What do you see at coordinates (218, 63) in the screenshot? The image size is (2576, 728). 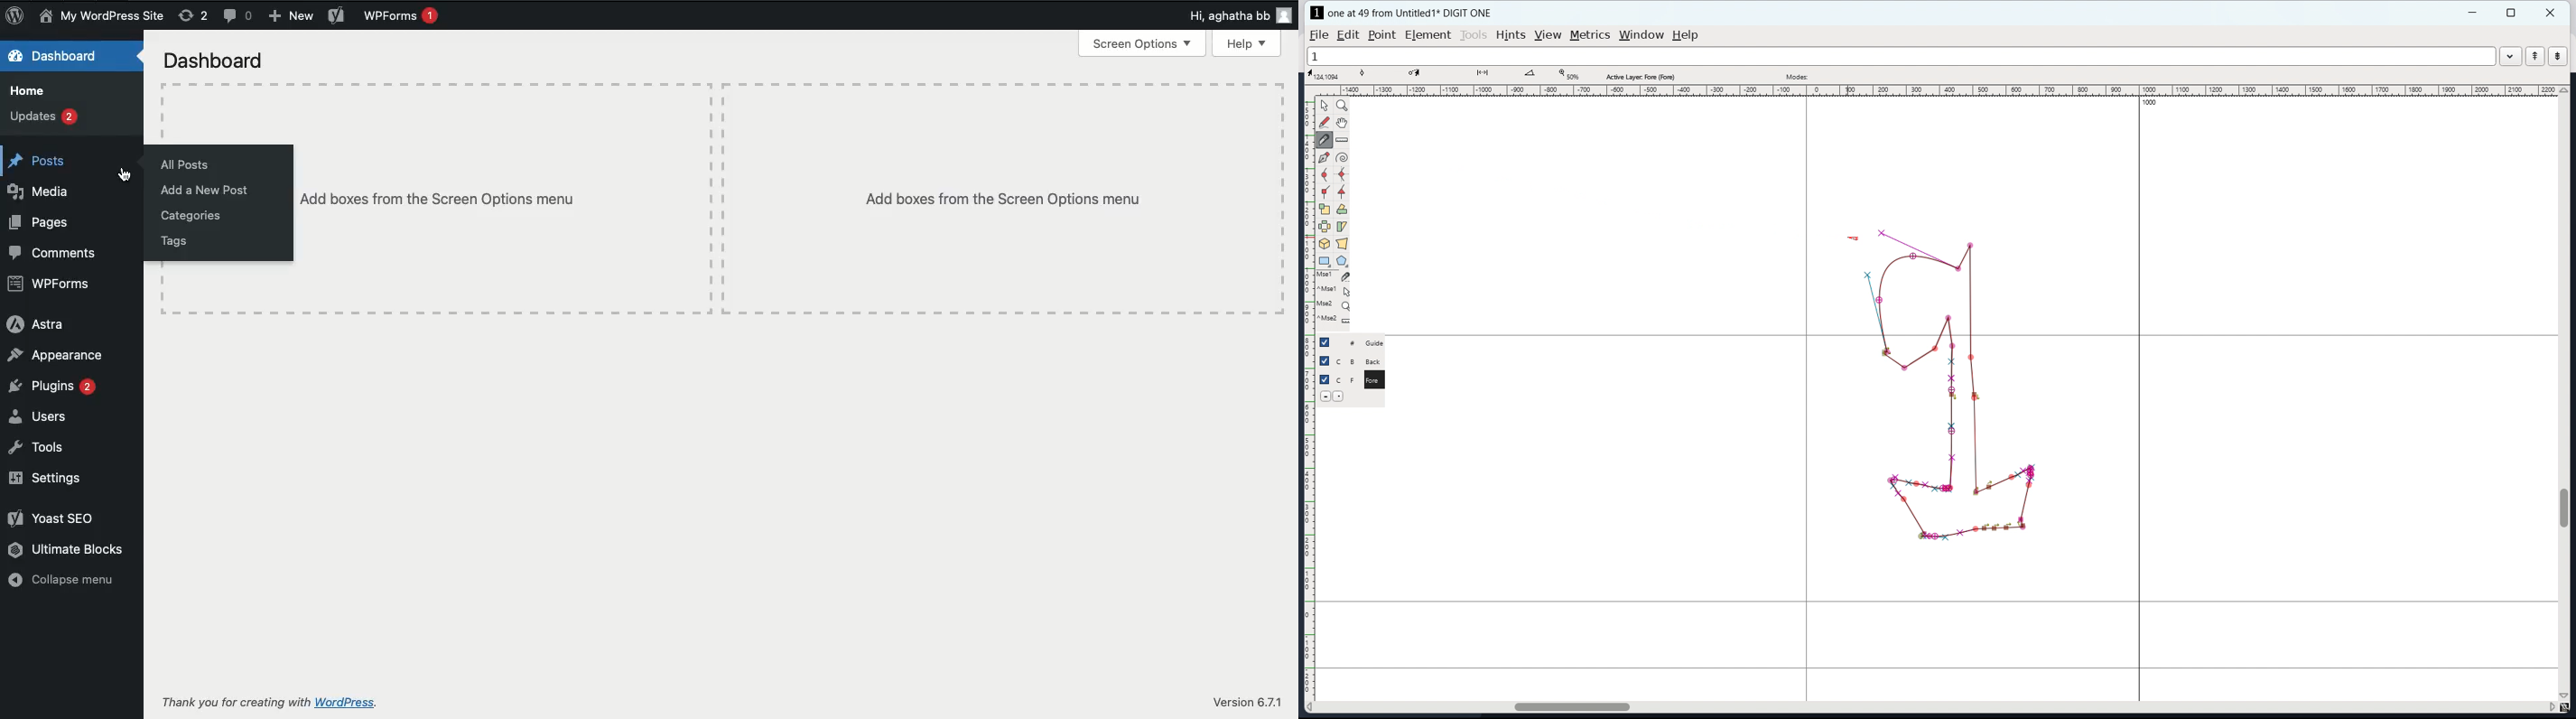 I see `screen options` at bounding box center [218, 63].